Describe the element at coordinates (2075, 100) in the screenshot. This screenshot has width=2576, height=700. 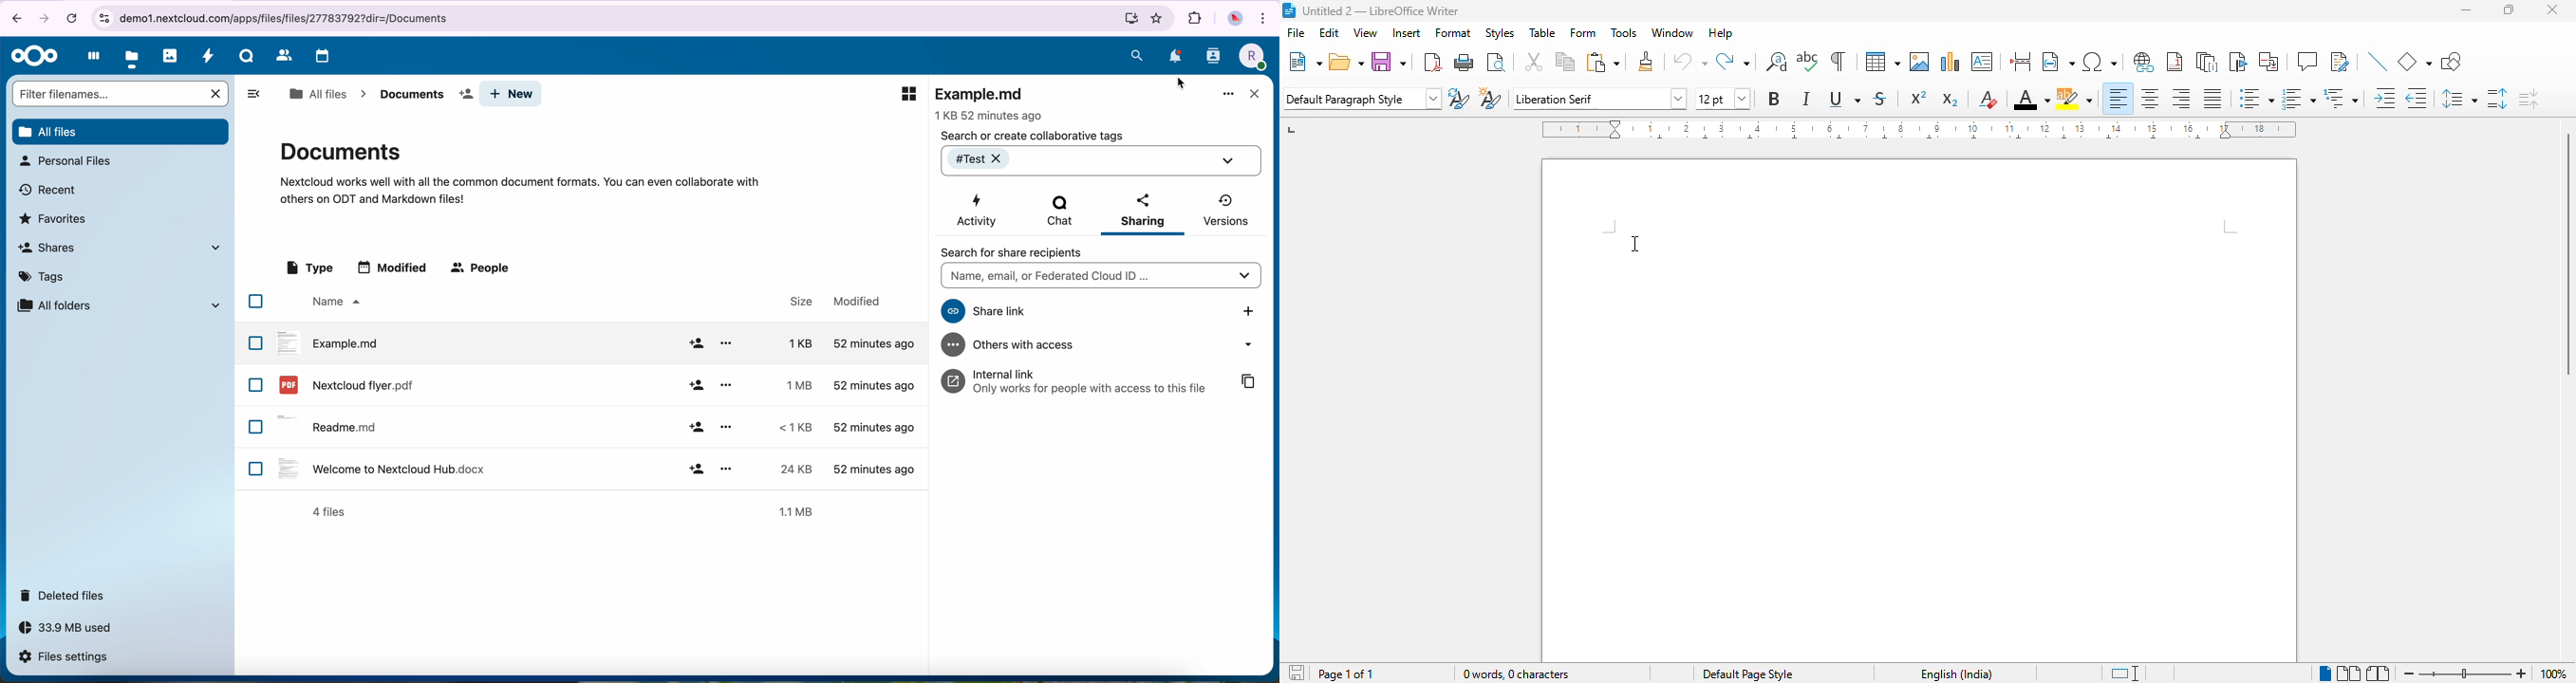
I see `character highlighting color` at that location.